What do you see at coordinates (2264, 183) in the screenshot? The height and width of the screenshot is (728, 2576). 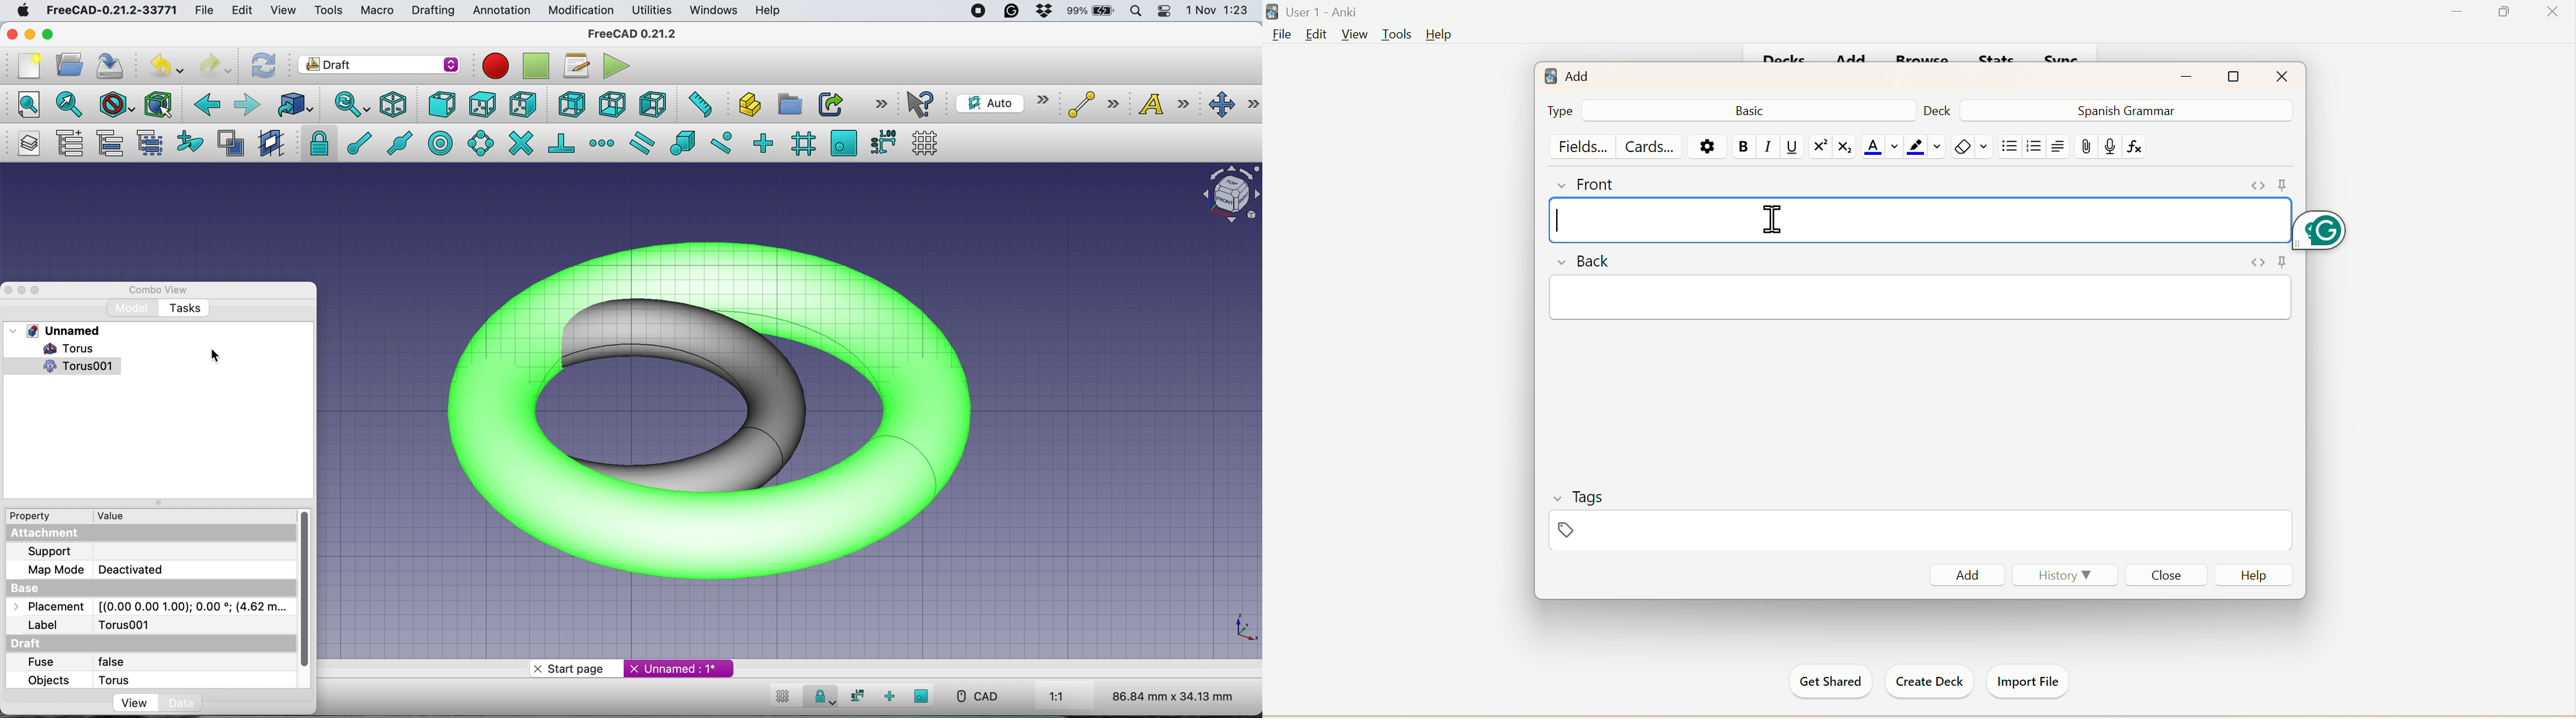 I see `Pin` at bounding box center [2264, 183].